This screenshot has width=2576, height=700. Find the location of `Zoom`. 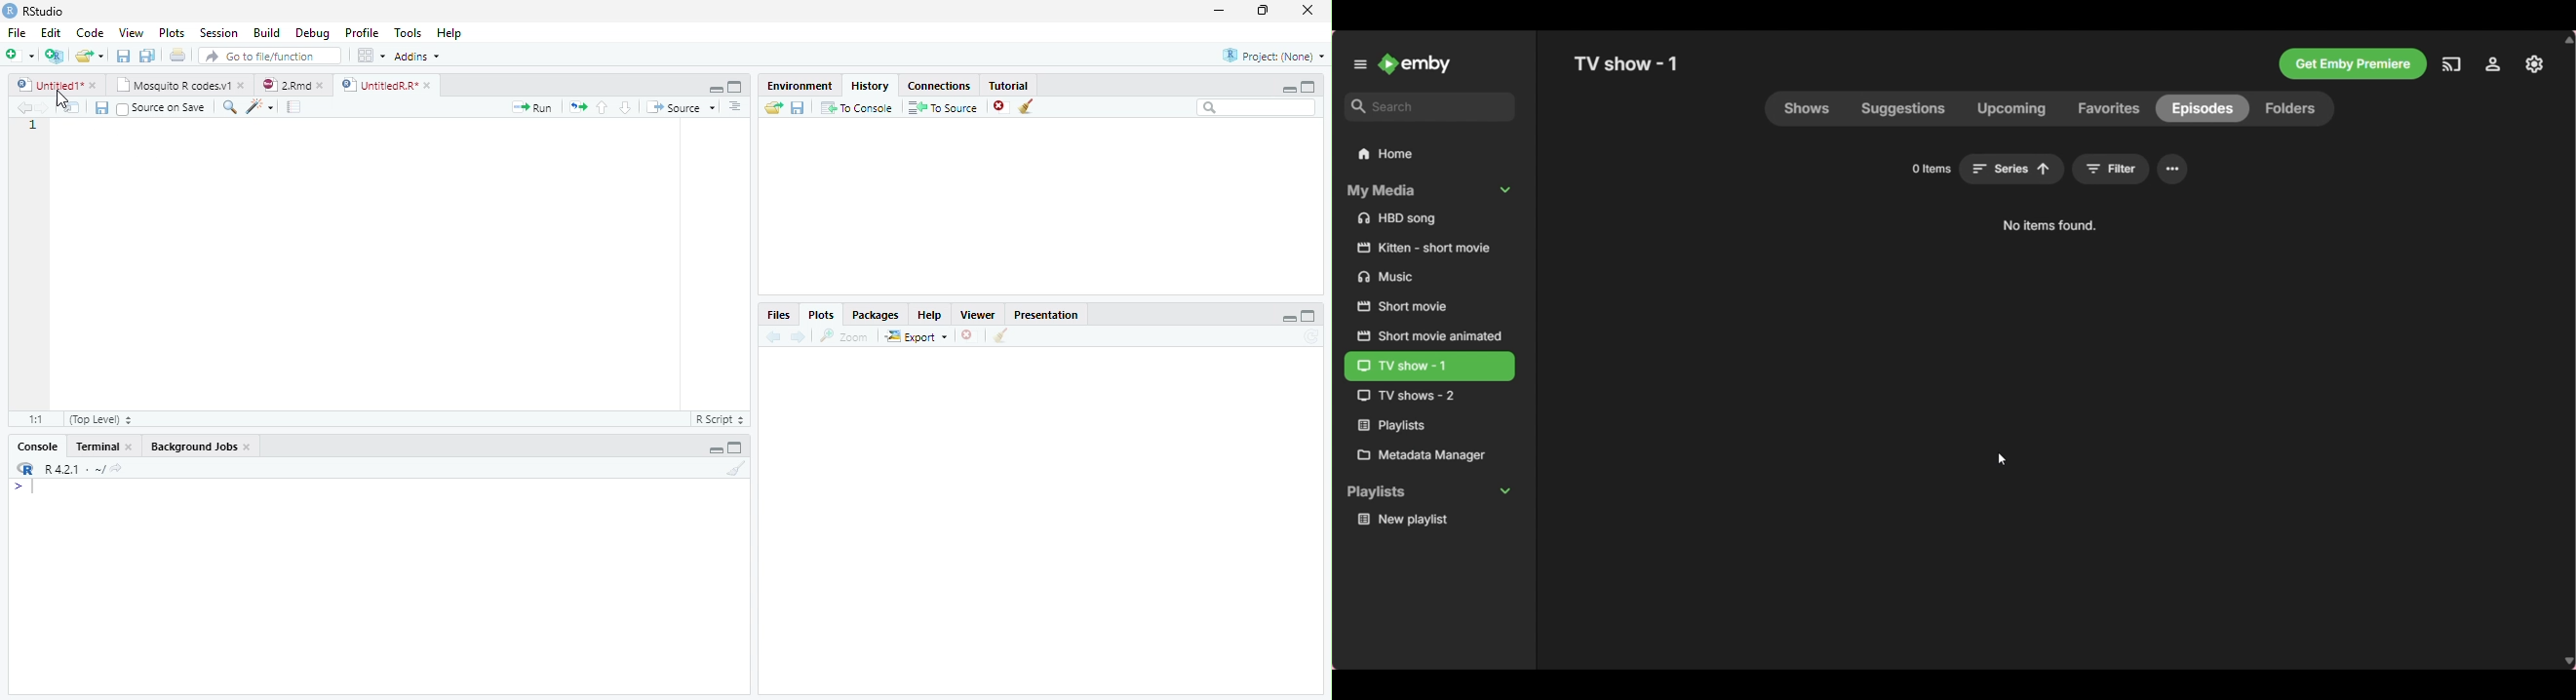

Zoom is located at coordinates (844, 336).